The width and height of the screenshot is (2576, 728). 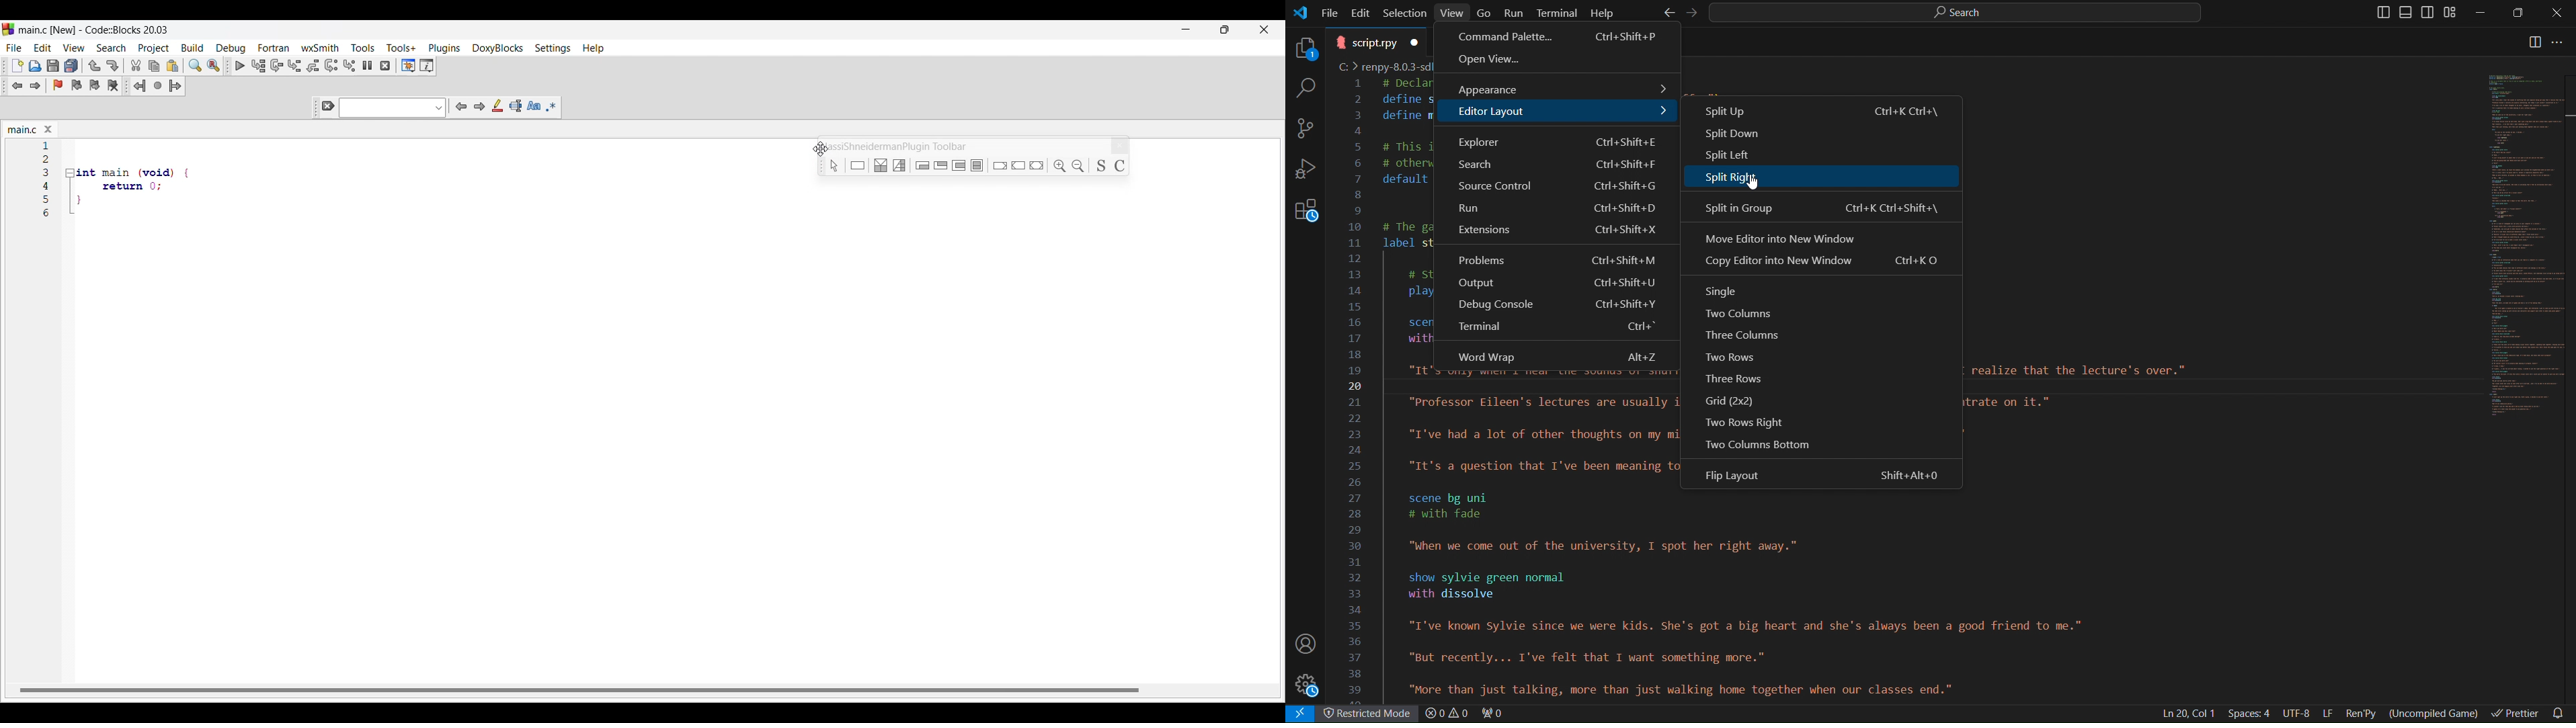 I want to click on Open a remote window, so click(x=1303, y=714).